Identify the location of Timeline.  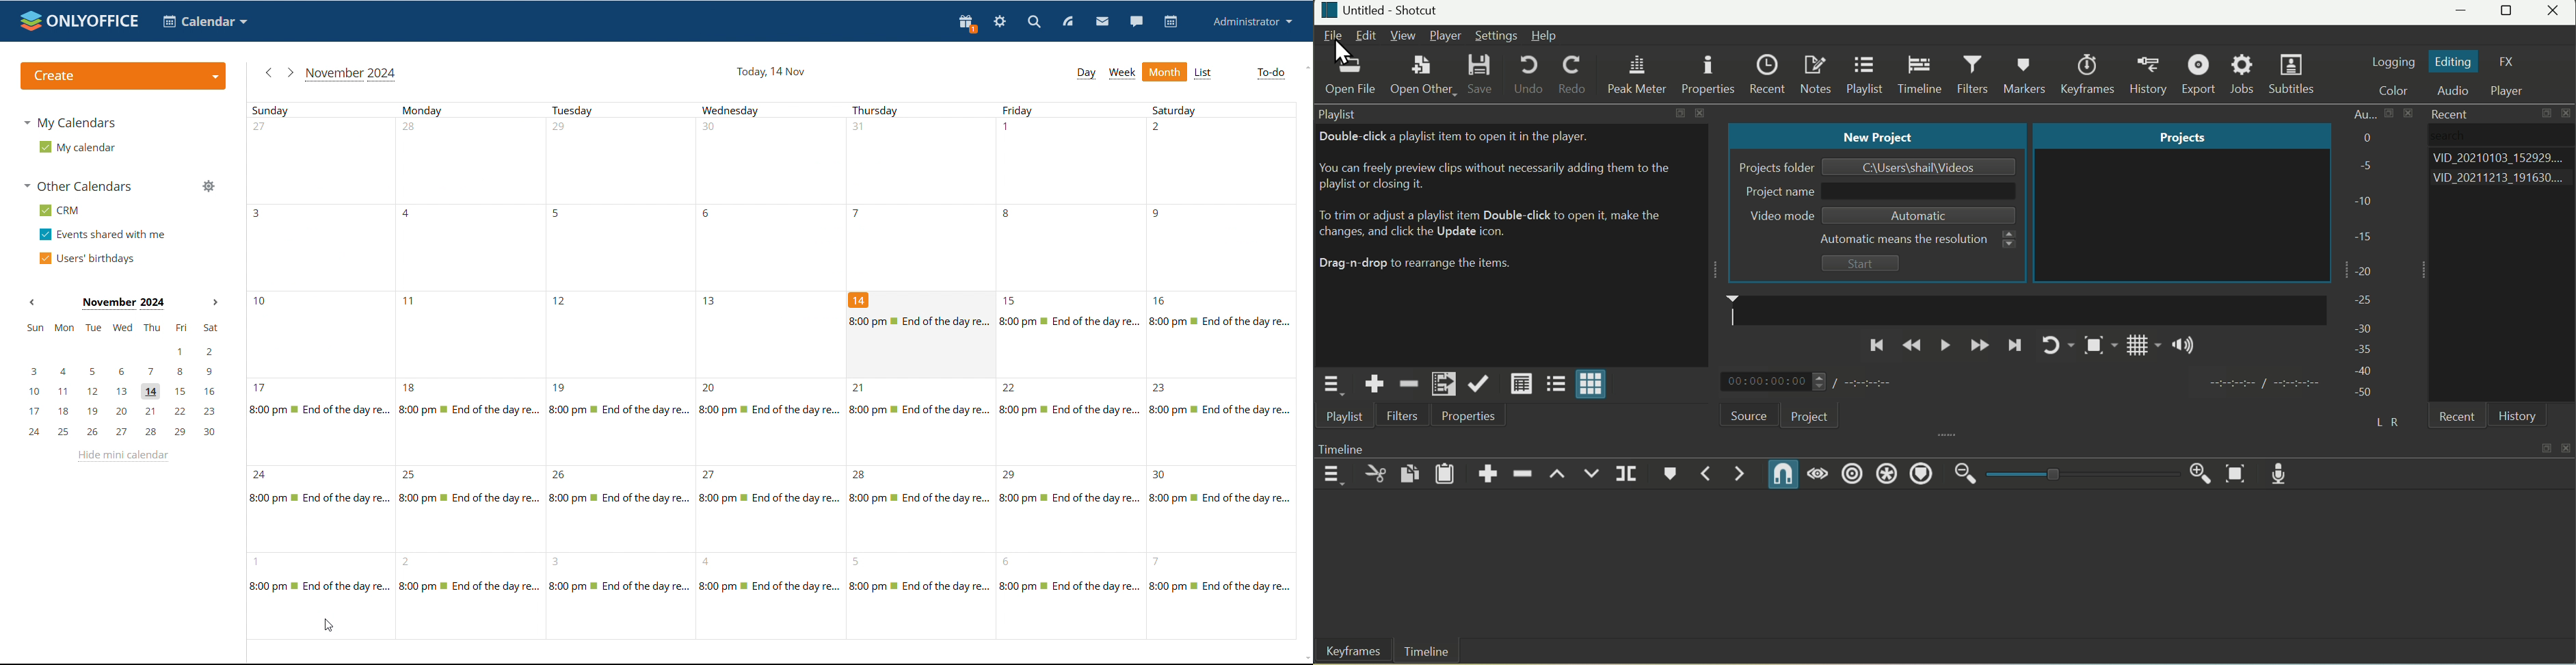
(1361, 446).